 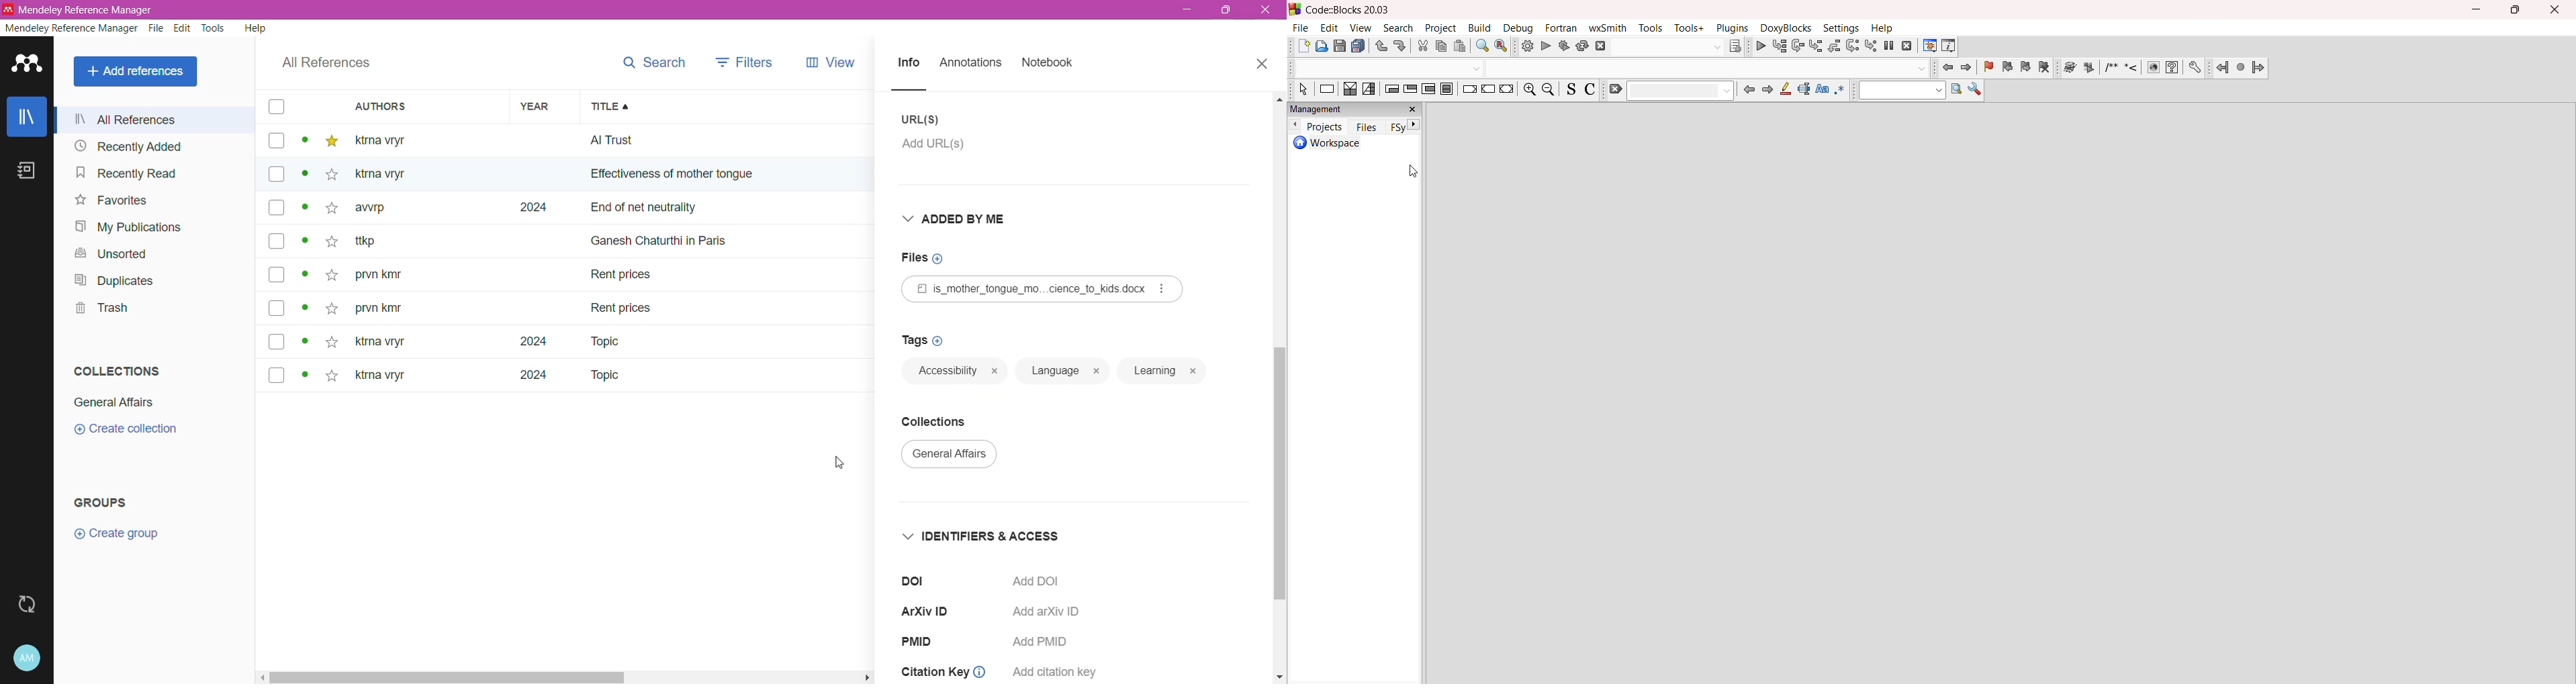 I want to click on Application Logo, so click(x=27, y=65).